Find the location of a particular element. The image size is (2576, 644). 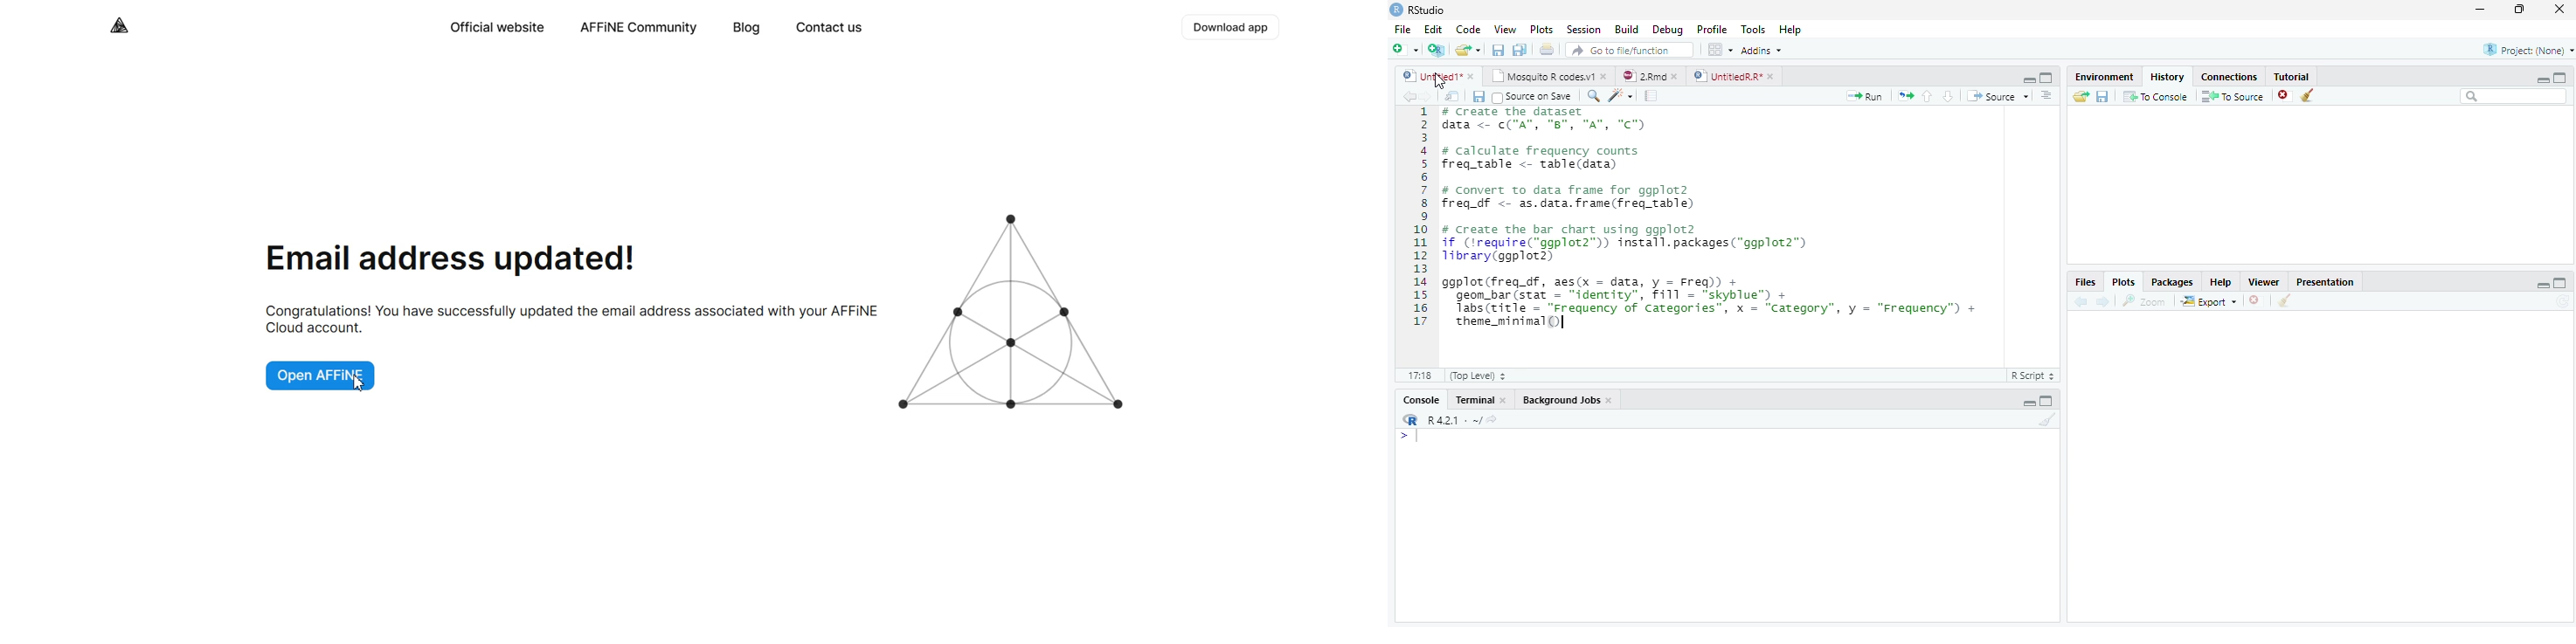

Debug is located at coordinates (1668, 29).